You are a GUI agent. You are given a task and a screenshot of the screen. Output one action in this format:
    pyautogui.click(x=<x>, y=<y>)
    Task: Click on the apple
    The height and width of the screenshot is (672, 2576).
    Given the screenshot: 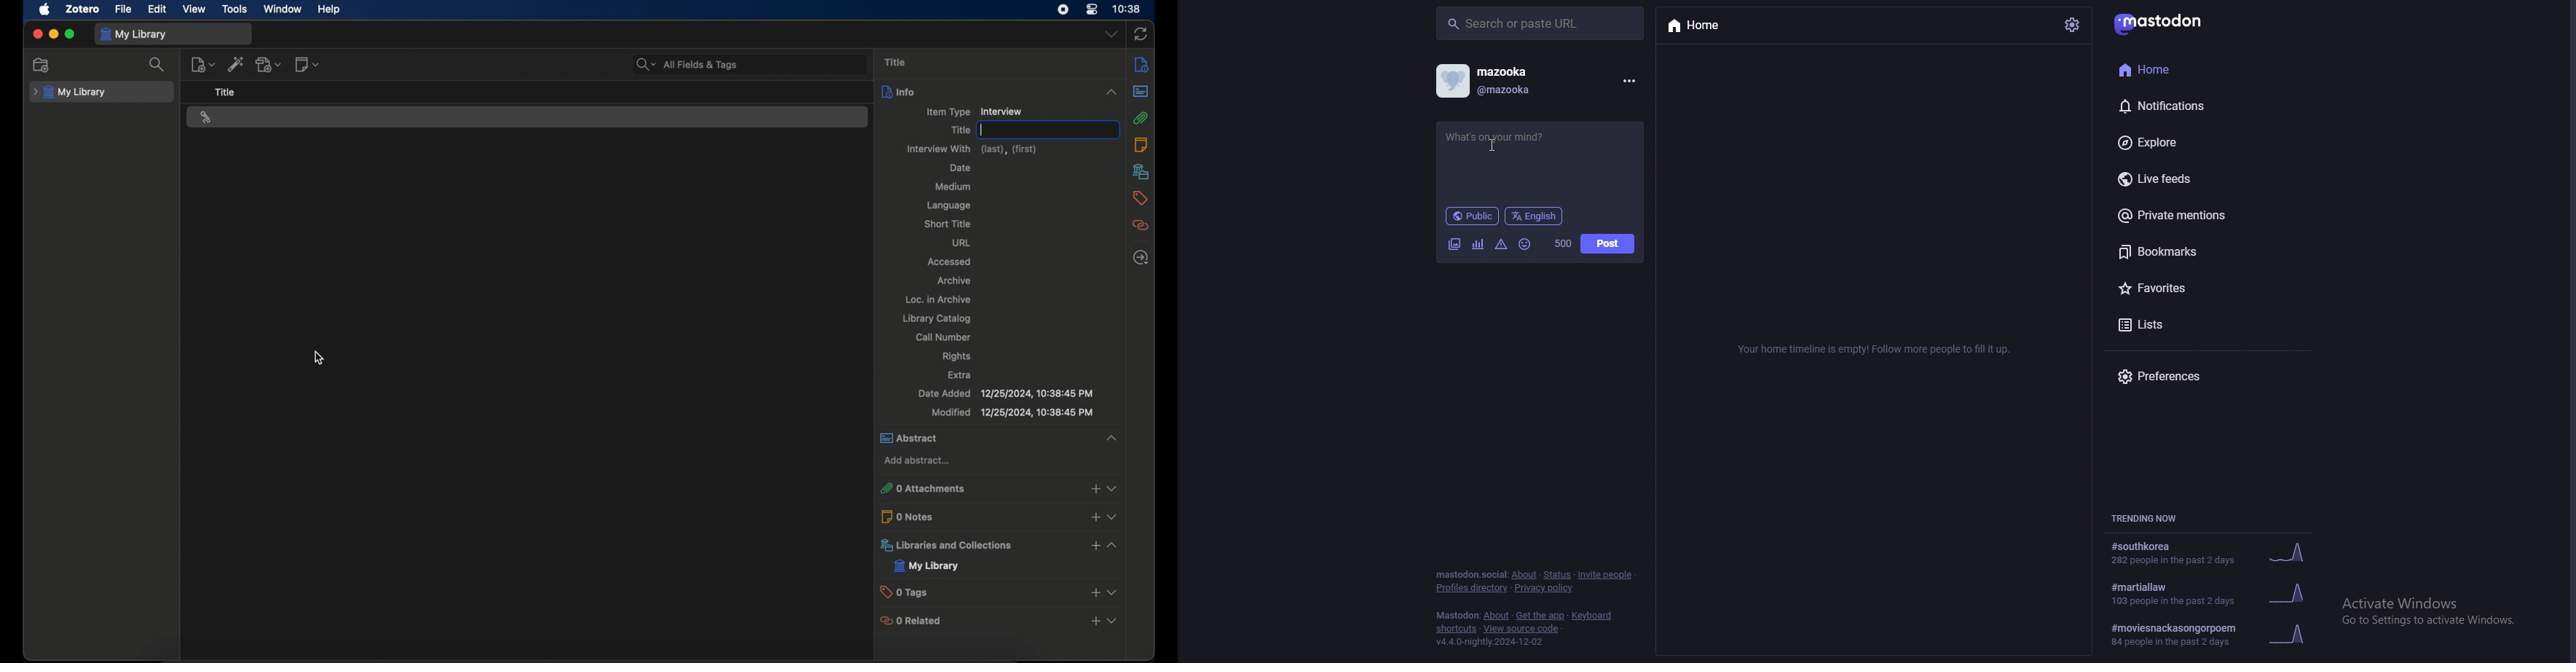 What is the action you would take?
    pyautogui.click(x=45, y=10)
    